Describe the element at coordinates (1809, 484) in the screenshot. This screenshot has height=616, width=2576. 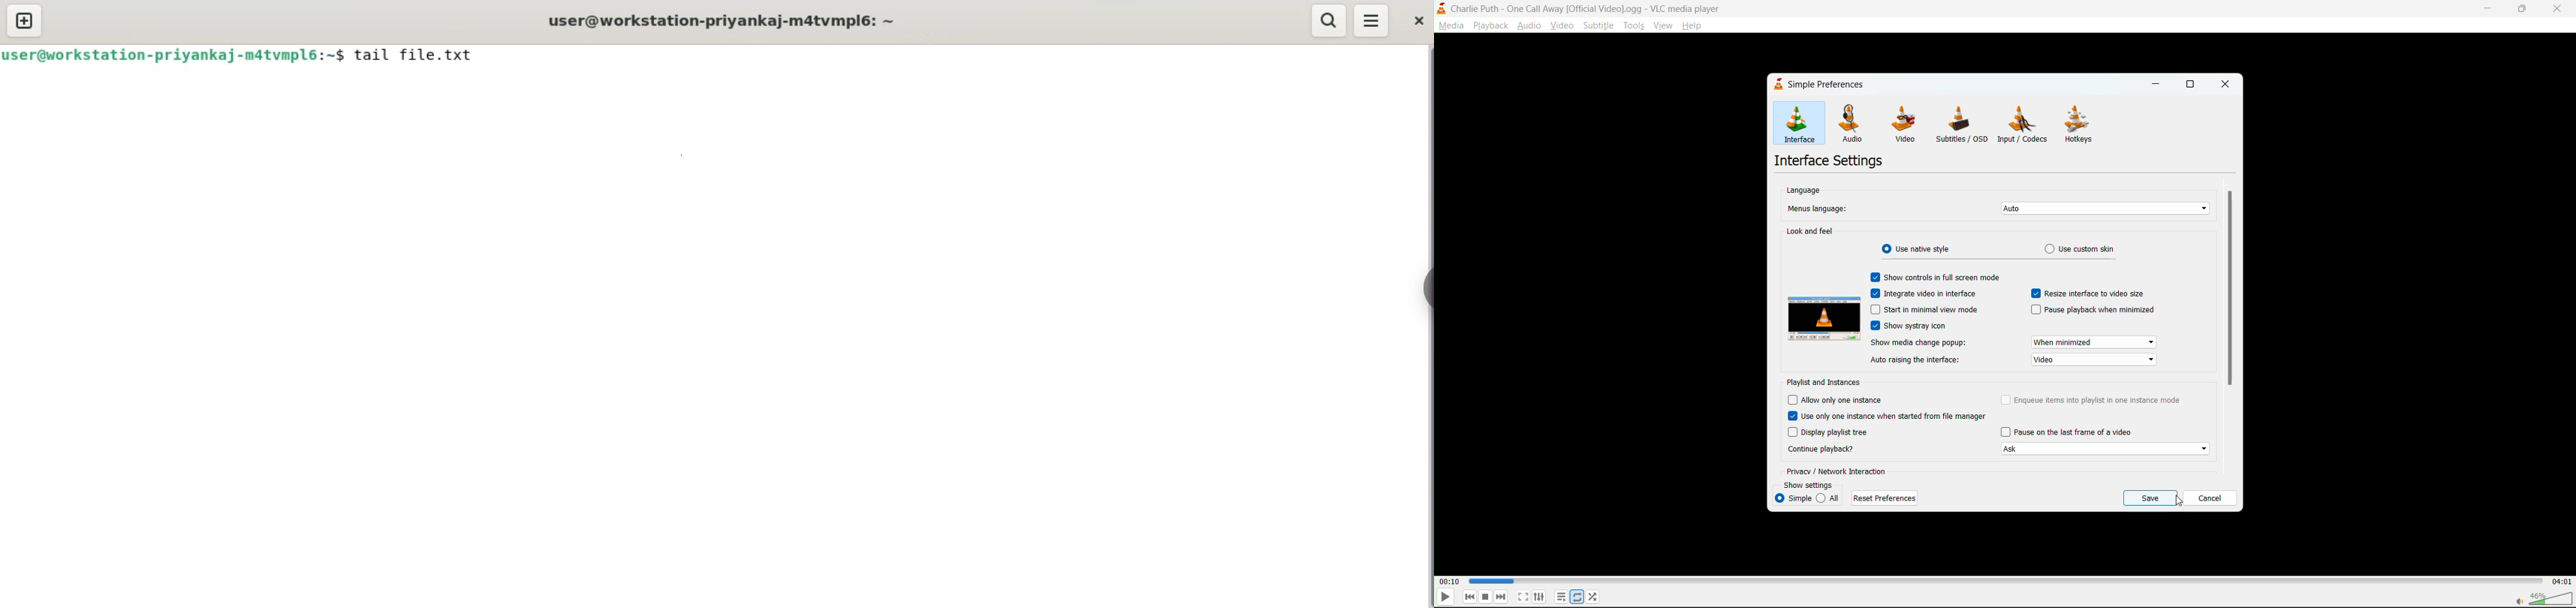
I see `show settings` at that location.